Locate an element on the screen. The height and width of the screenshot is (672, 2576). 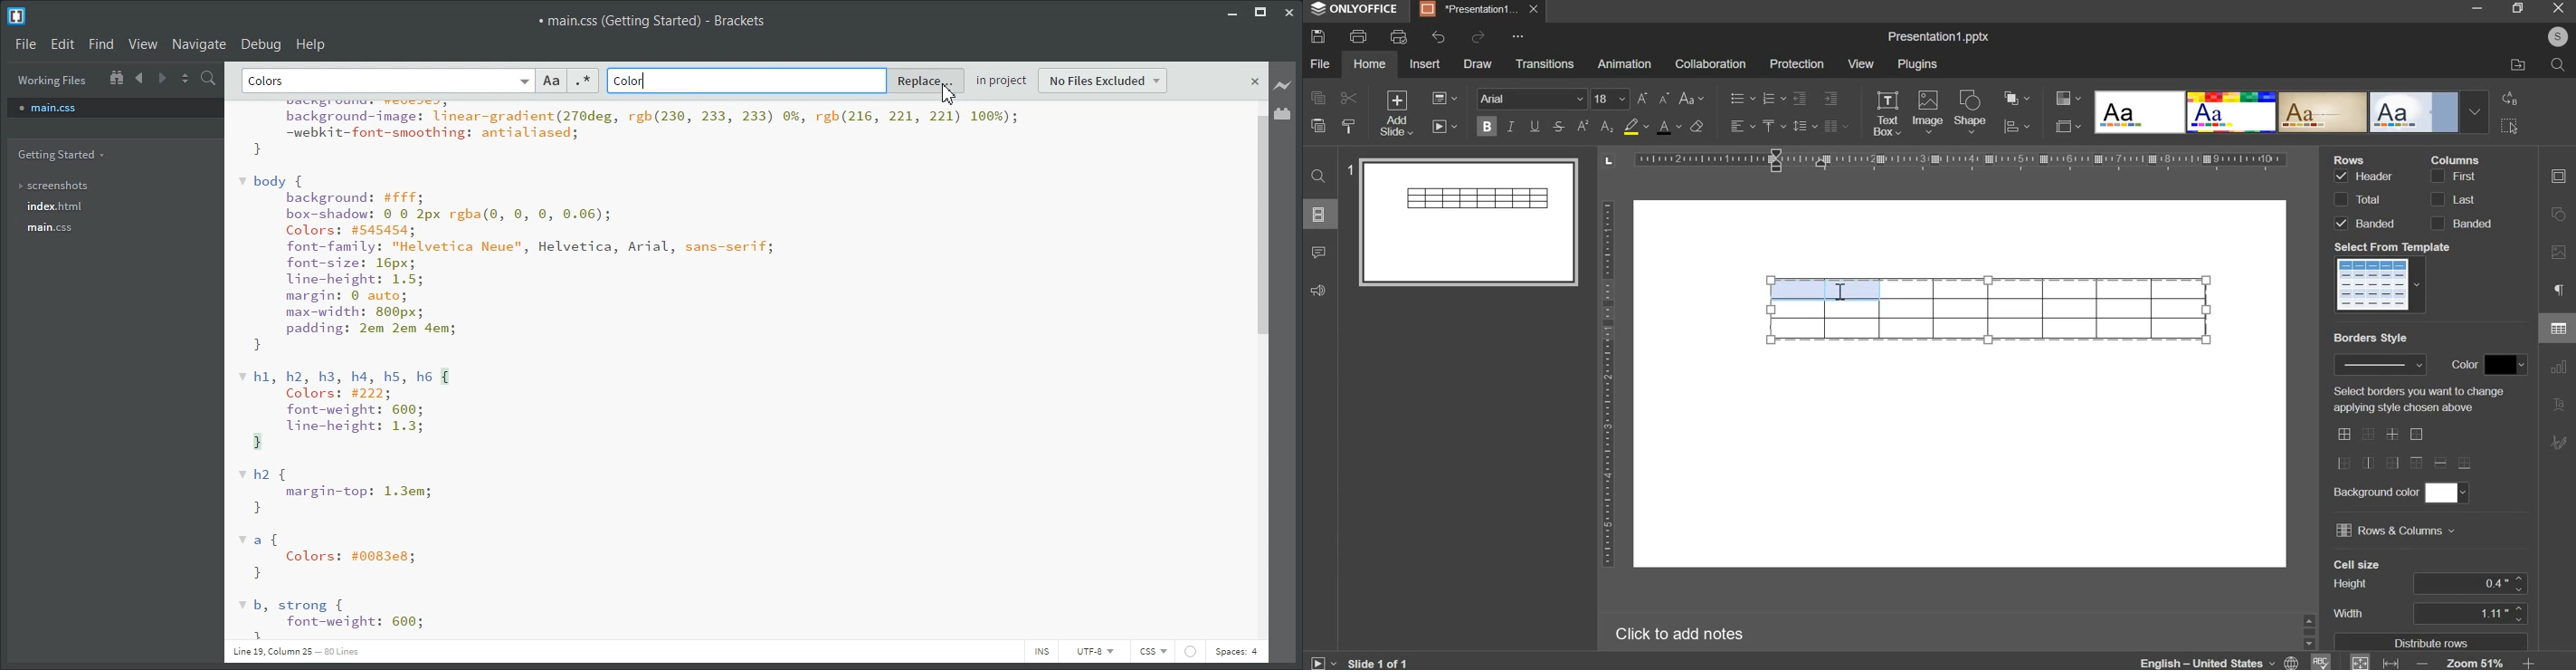
copy is located at coordinates (1318, 97).